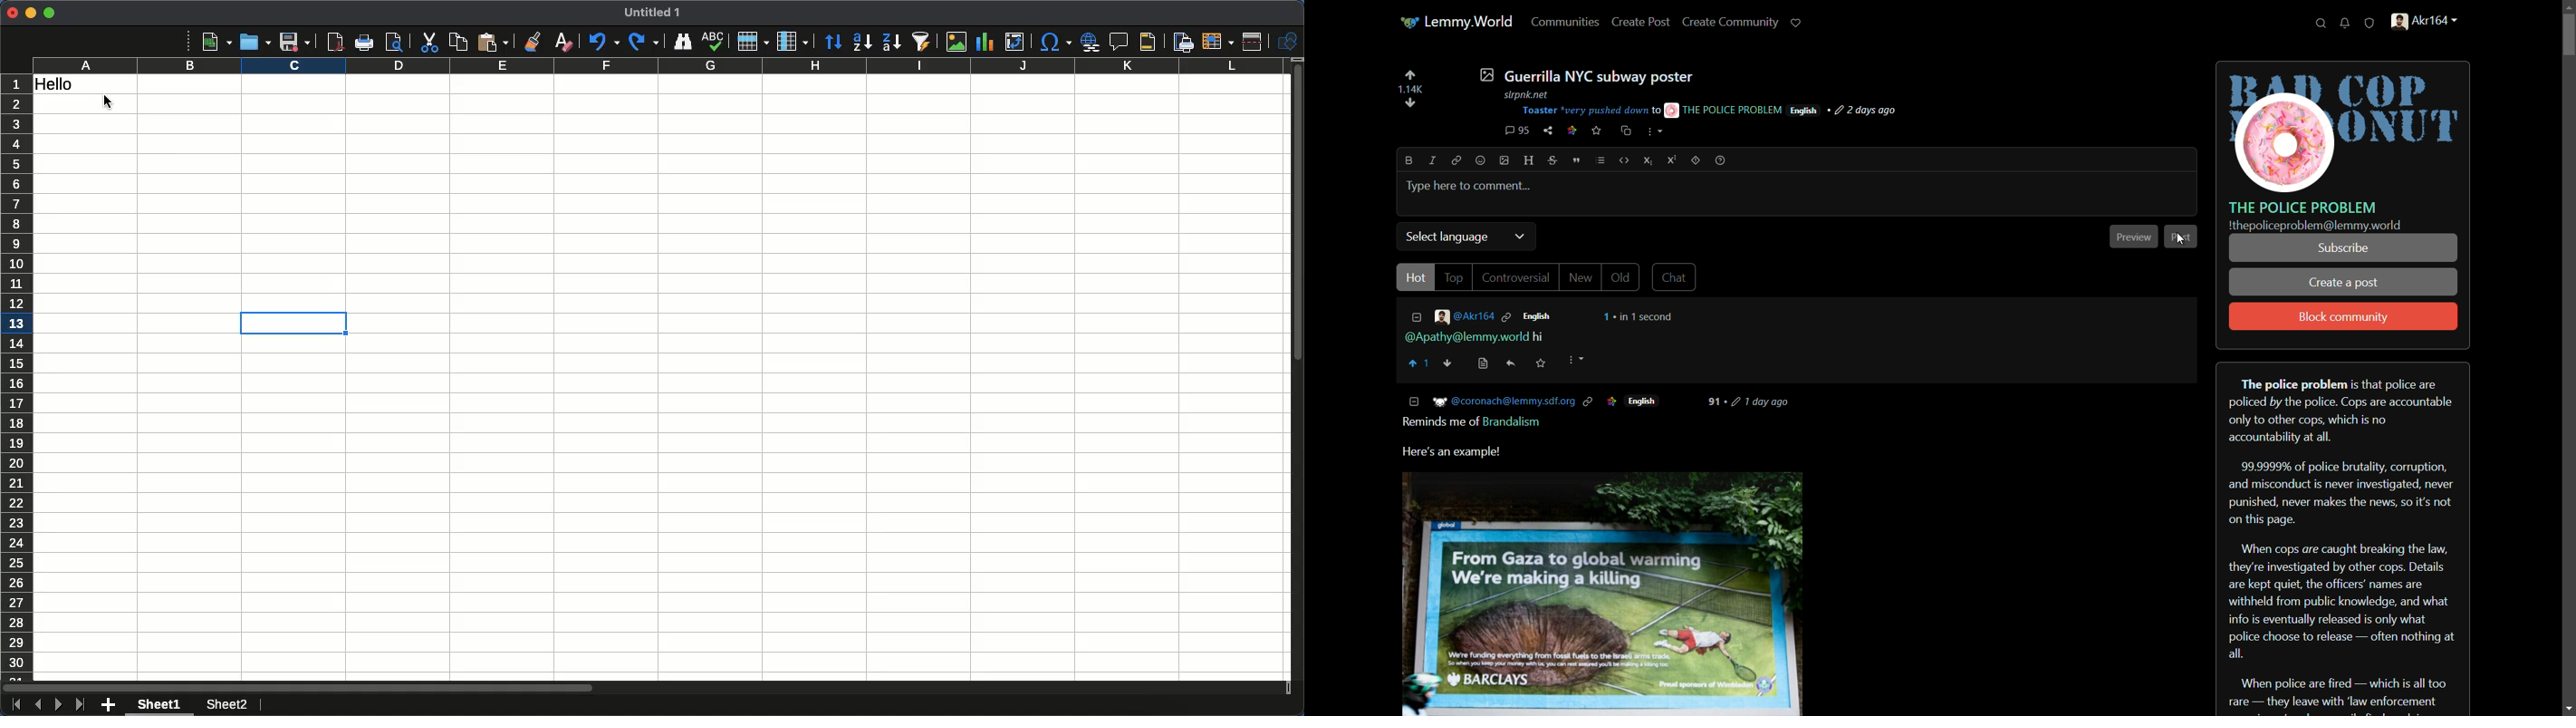 The width and height of the screenshot is (2576, 728). What do you see at coordinates (2315, 226) in the screenshot?
I see `text` at bounding box center [2315, 226].